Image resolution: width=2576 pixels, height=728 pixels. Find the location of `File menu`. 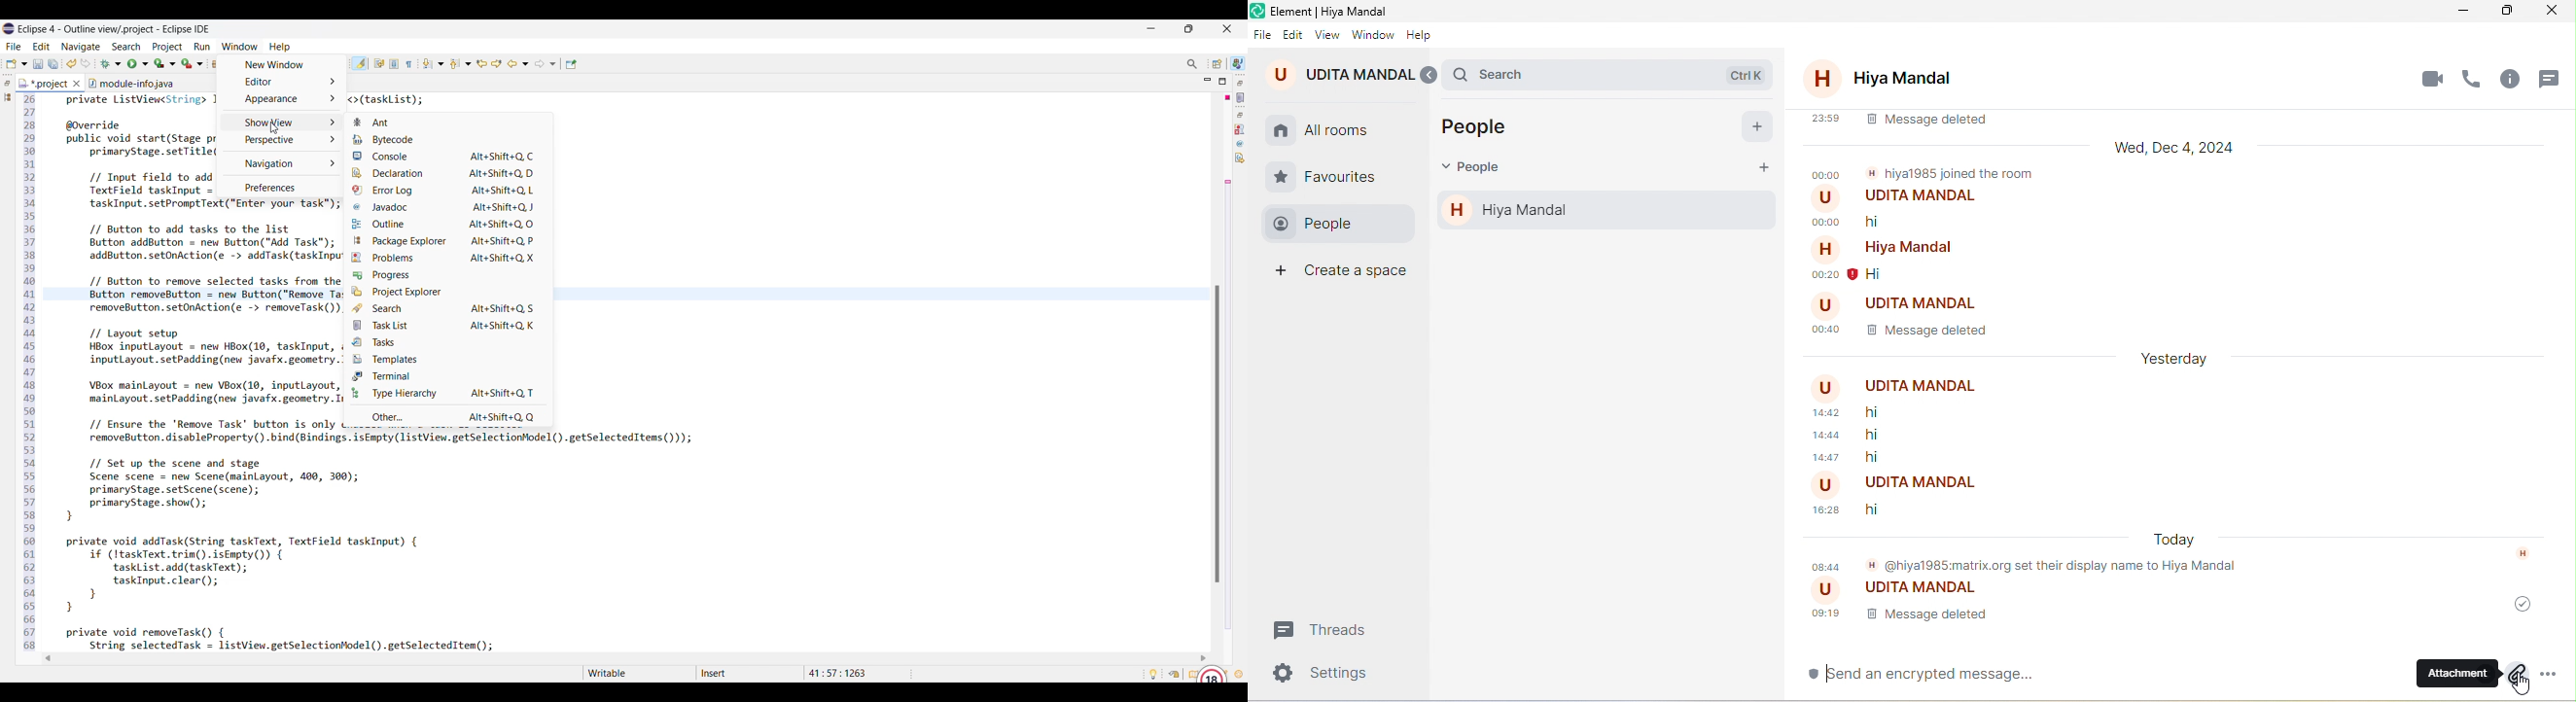

File menu is located at coordinates (13, 47).